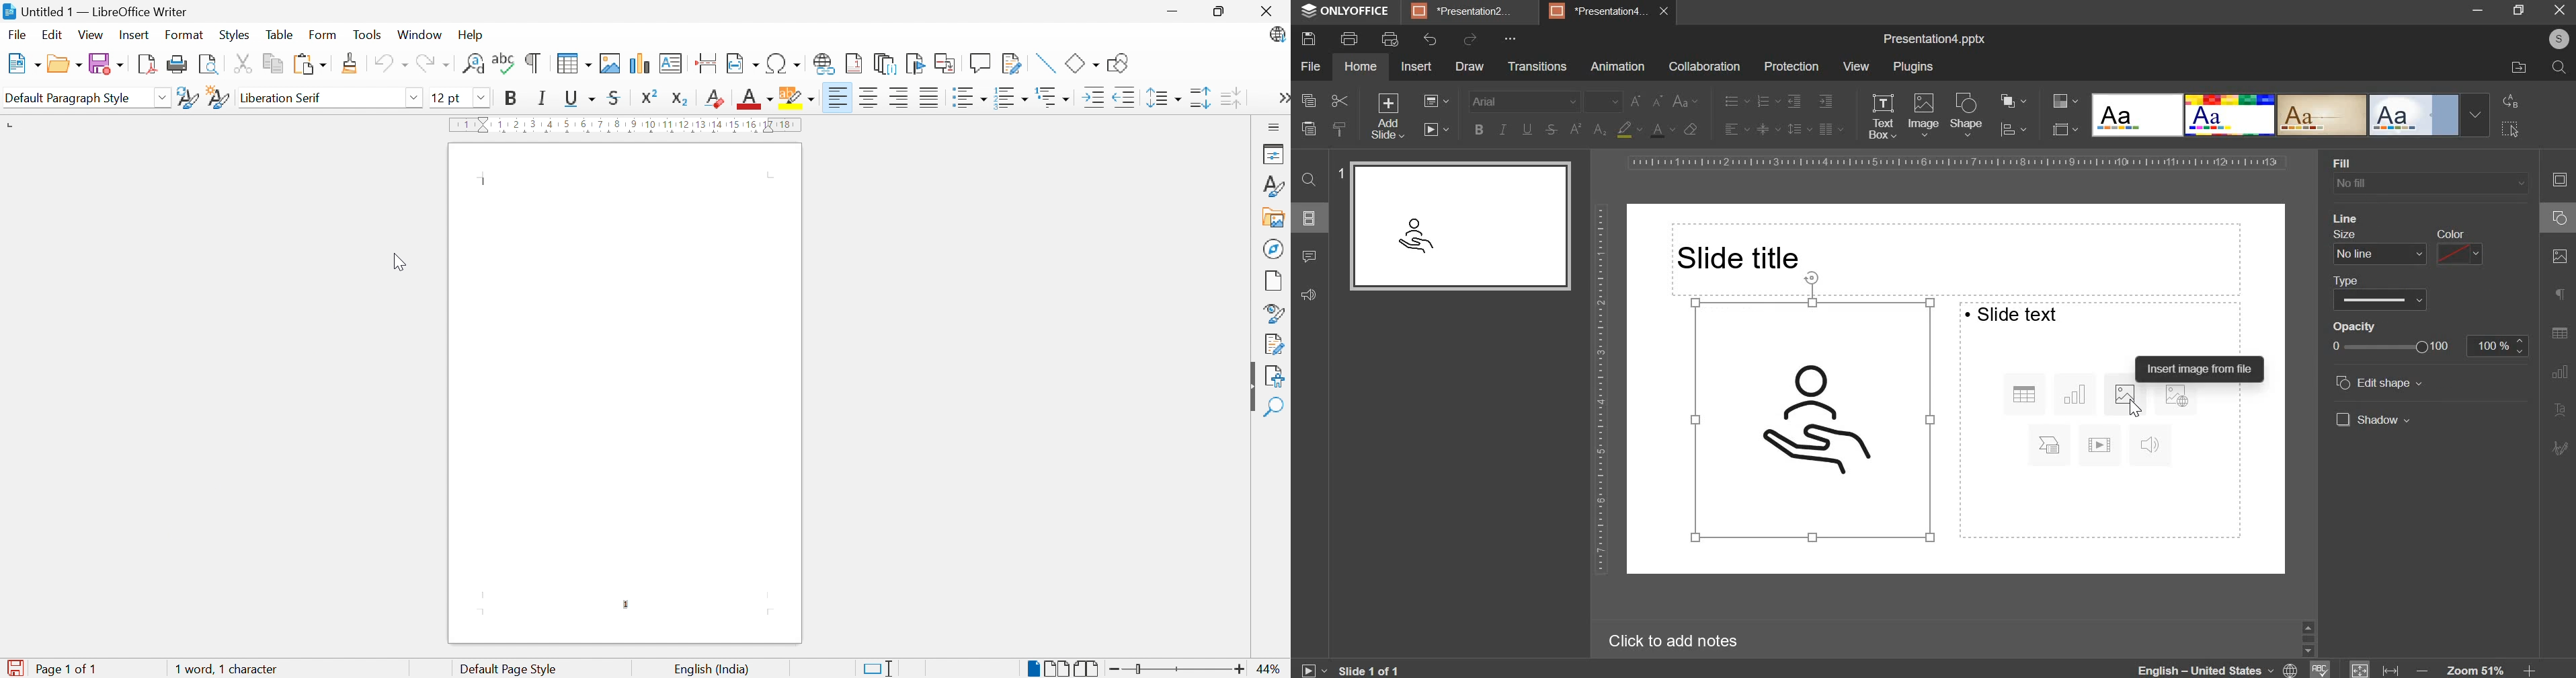  I want to click on change font size, so click(1647, 100).